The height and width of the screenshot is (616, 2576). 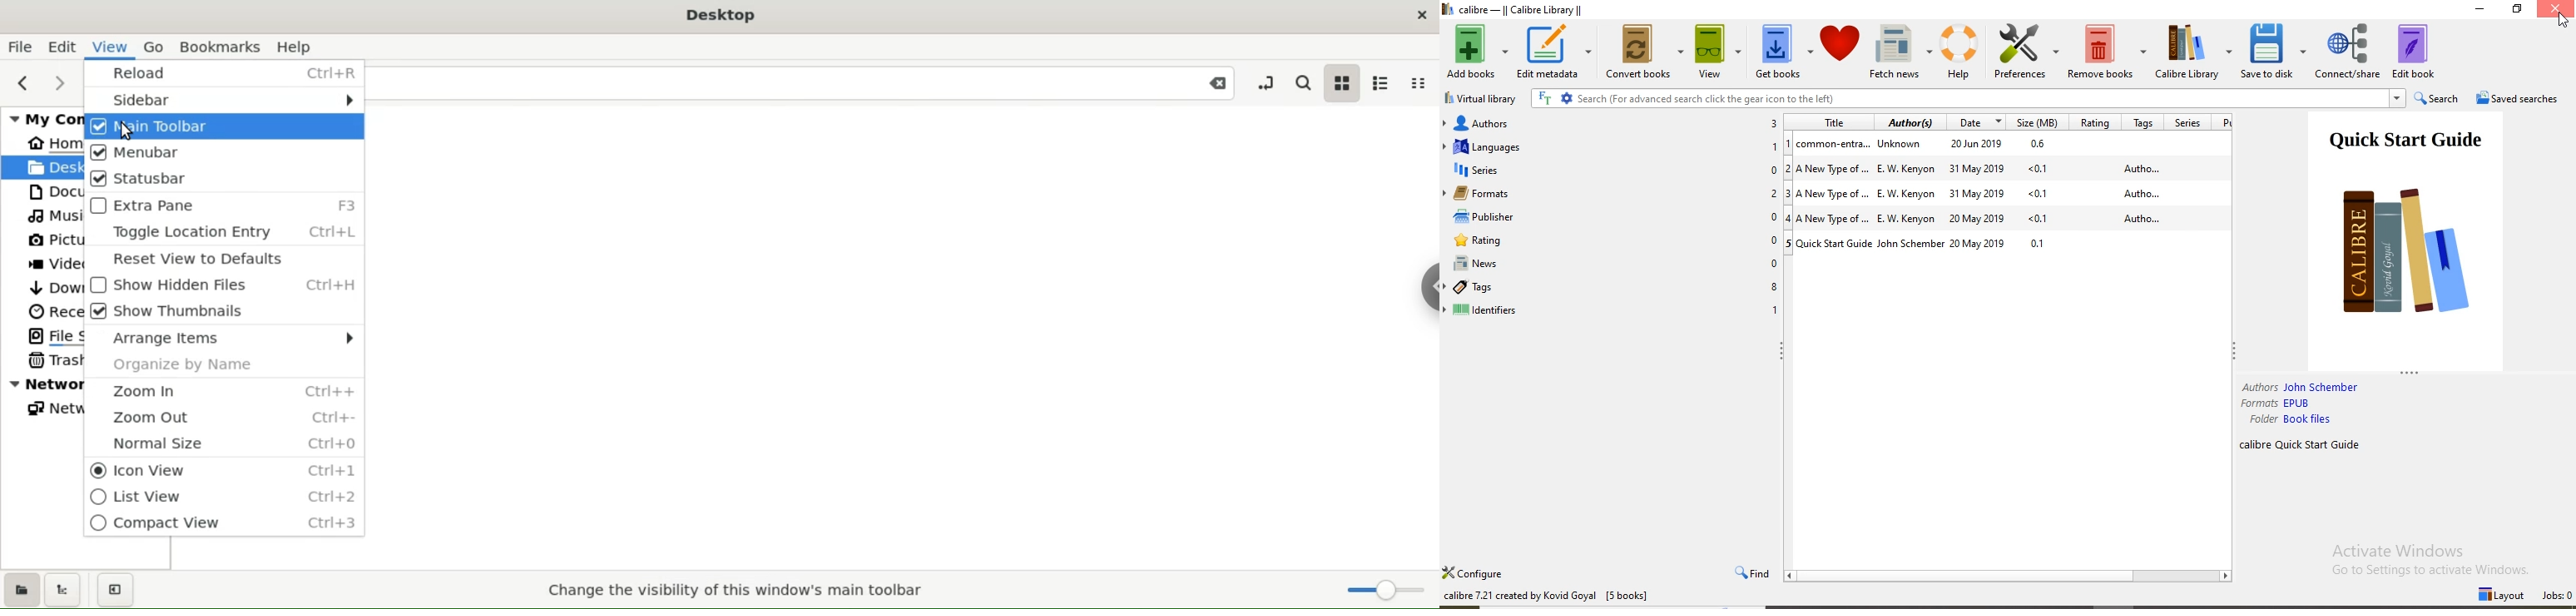 What do you see at coordinates (1788, 143) in the screenshot?
I see `1` at bounding box center [1788, 143].